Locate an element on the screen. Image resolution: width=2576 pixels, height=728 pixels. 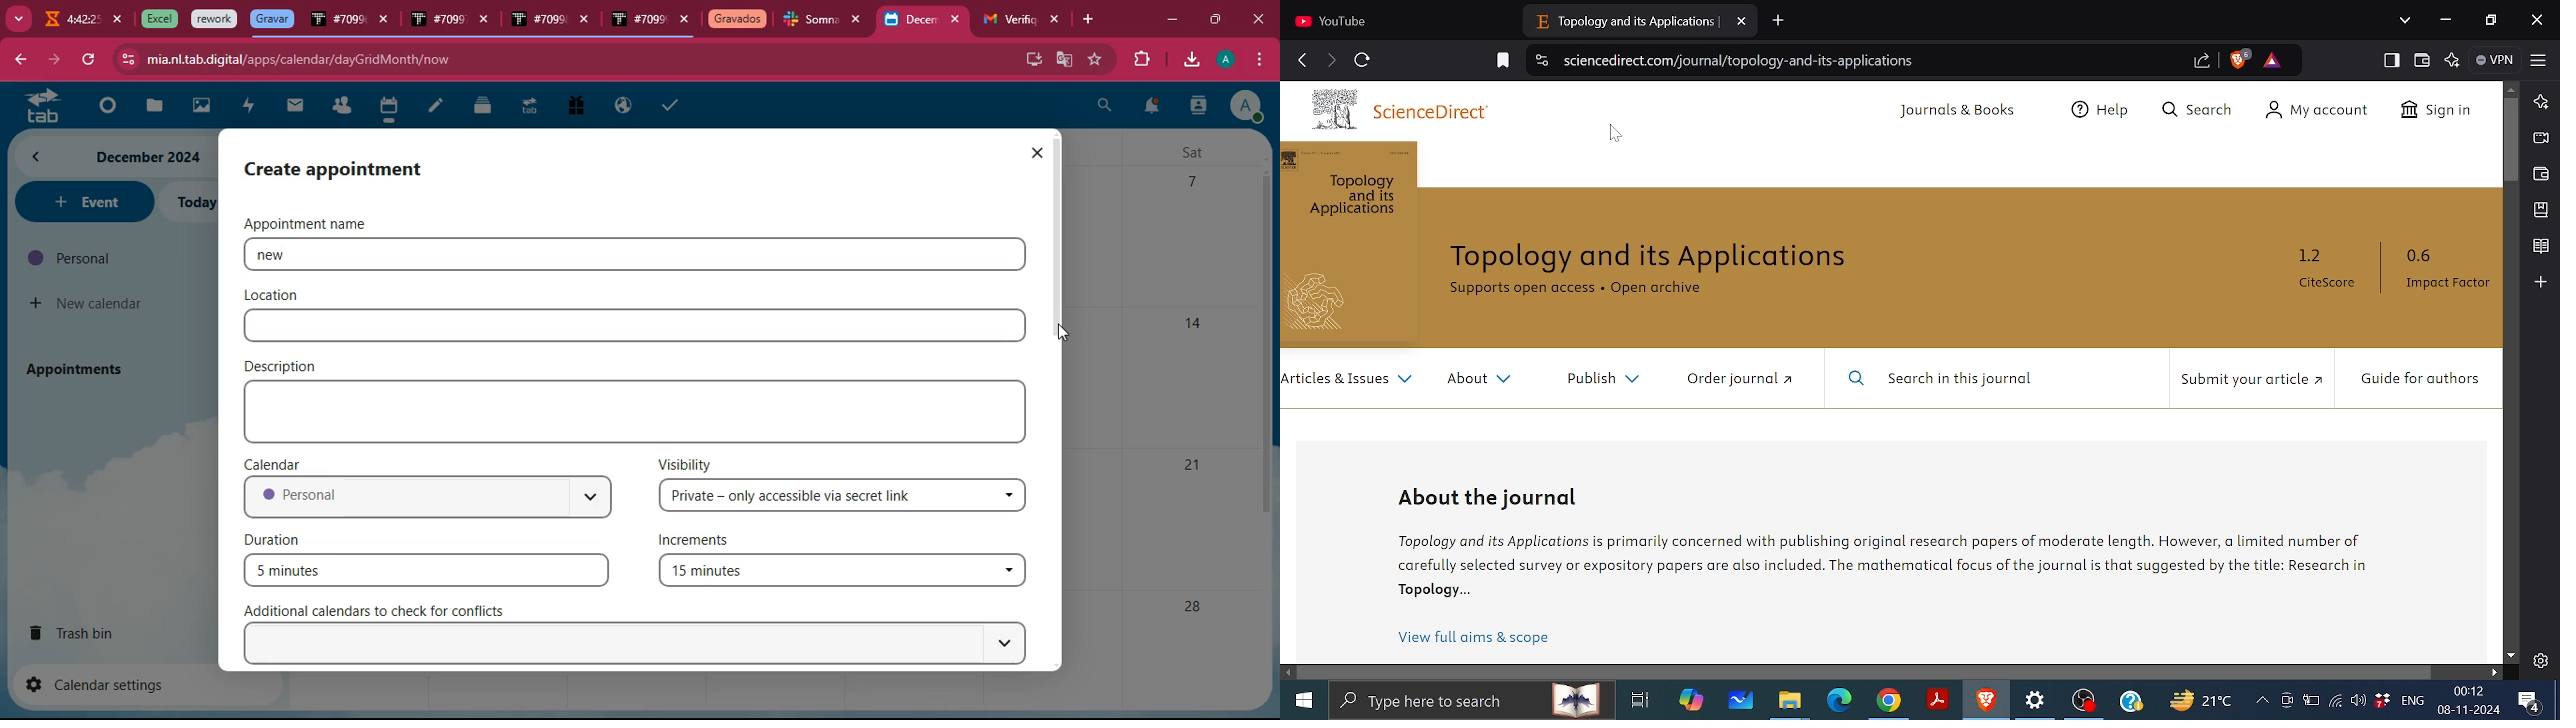
type is located at coordinates (635, 326).